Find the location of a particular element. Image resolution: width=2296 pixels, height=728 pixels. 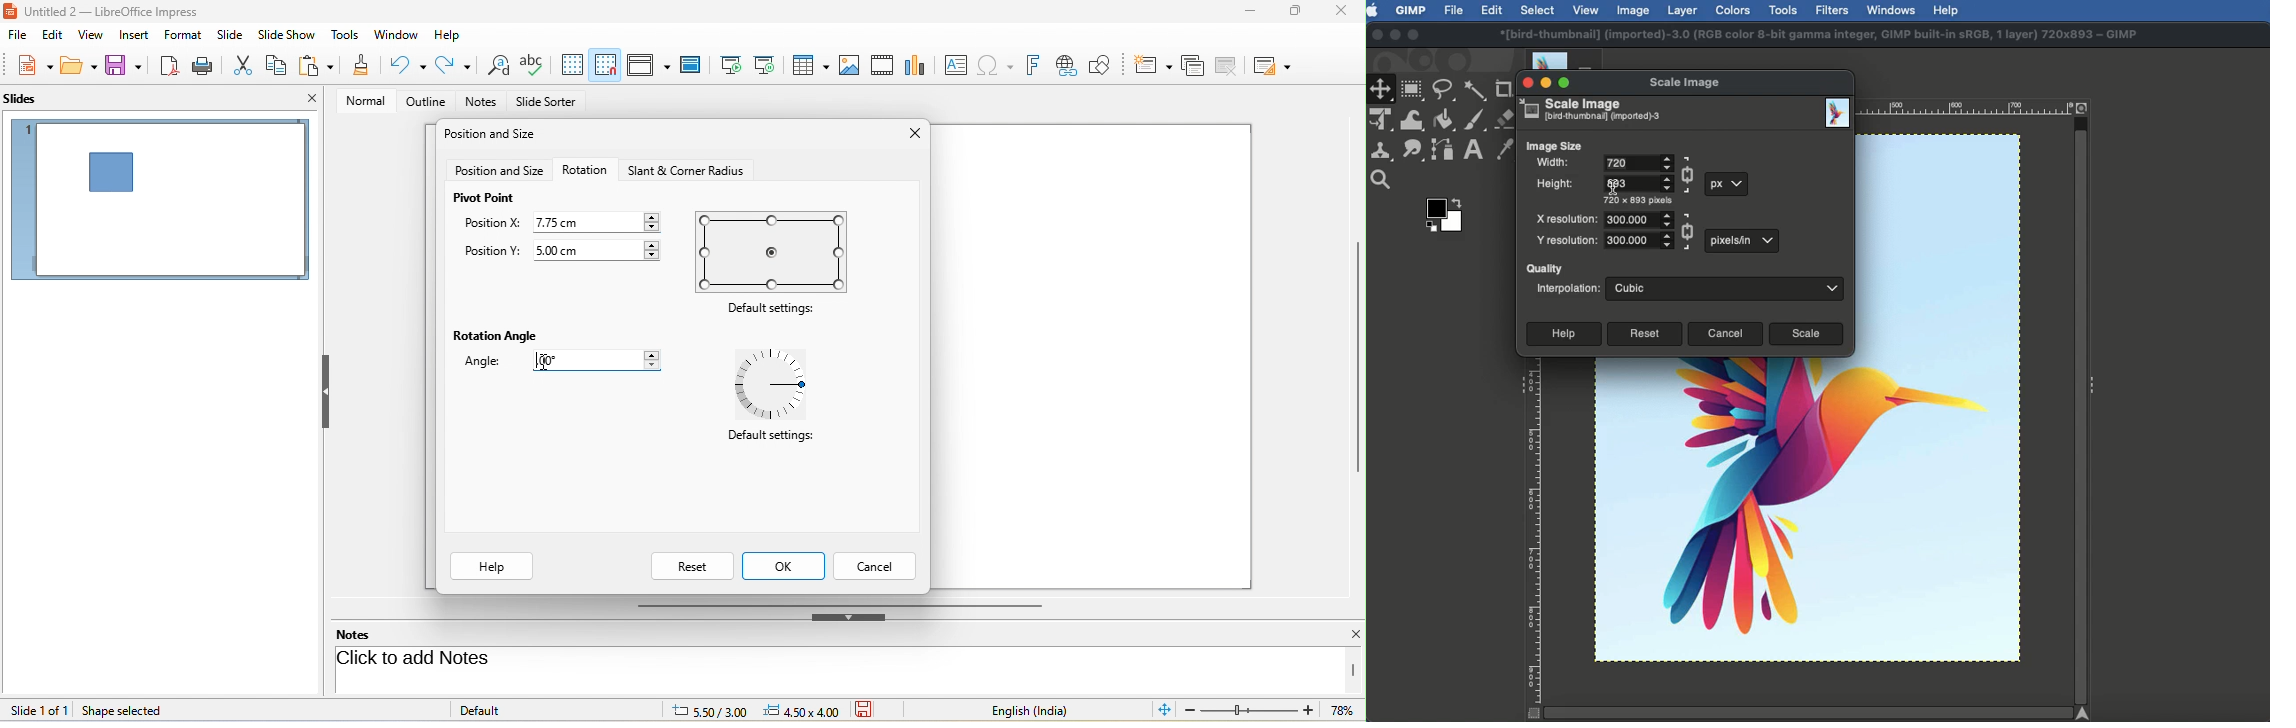

Numeral is located at coordinates (1637, 241).